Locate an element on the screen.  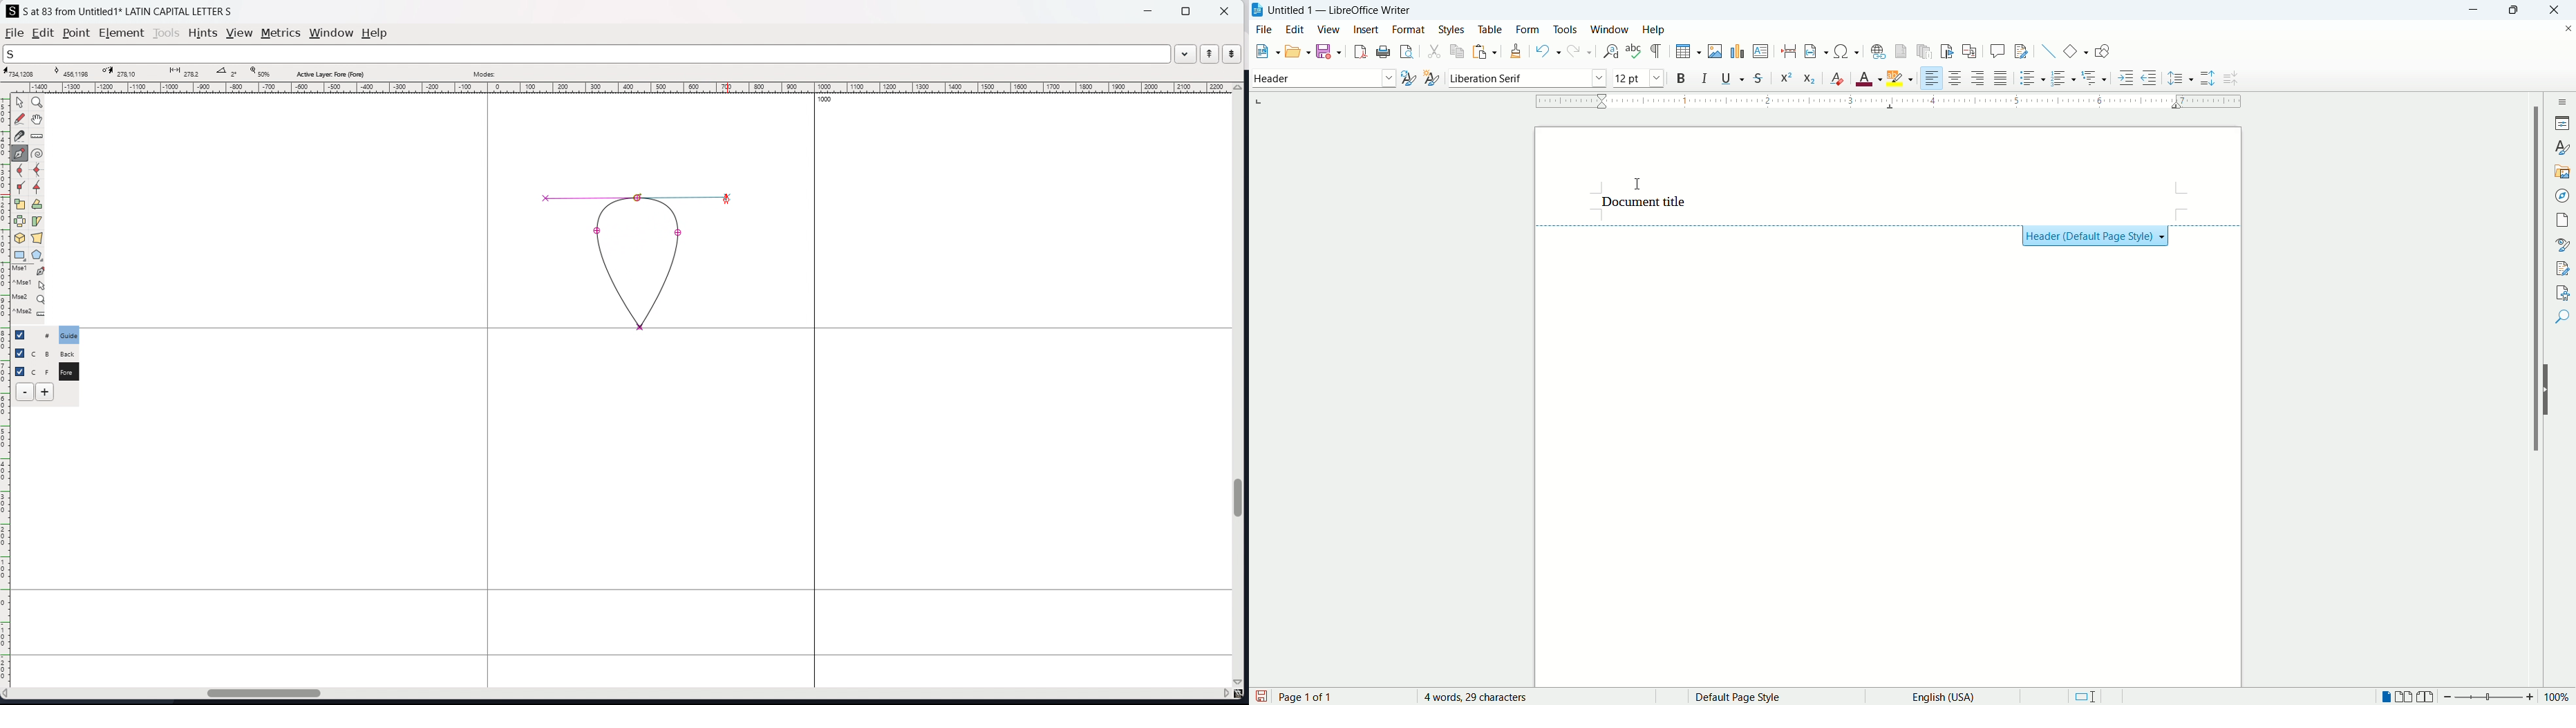
rectangle and ellipse is located at coordinates (20, 256).